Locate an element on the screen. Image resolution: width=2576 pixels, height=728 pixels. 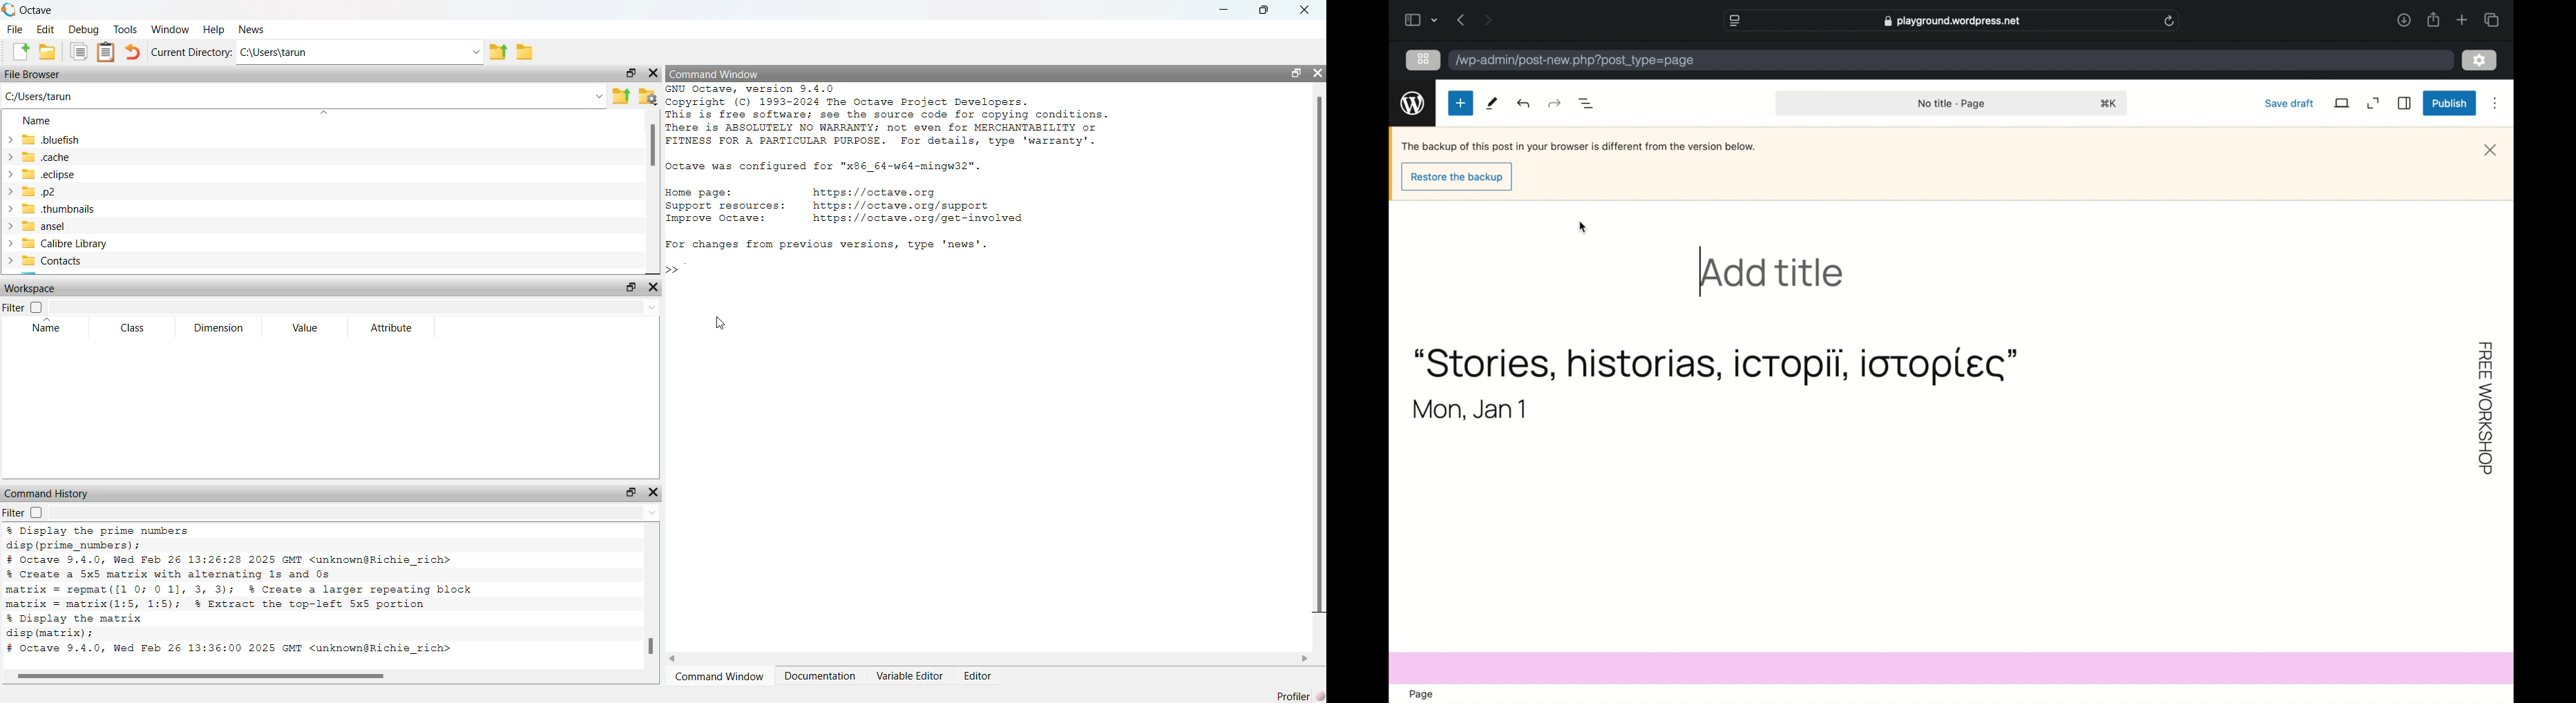
restore the backup is located at coordinates (1459, 178).